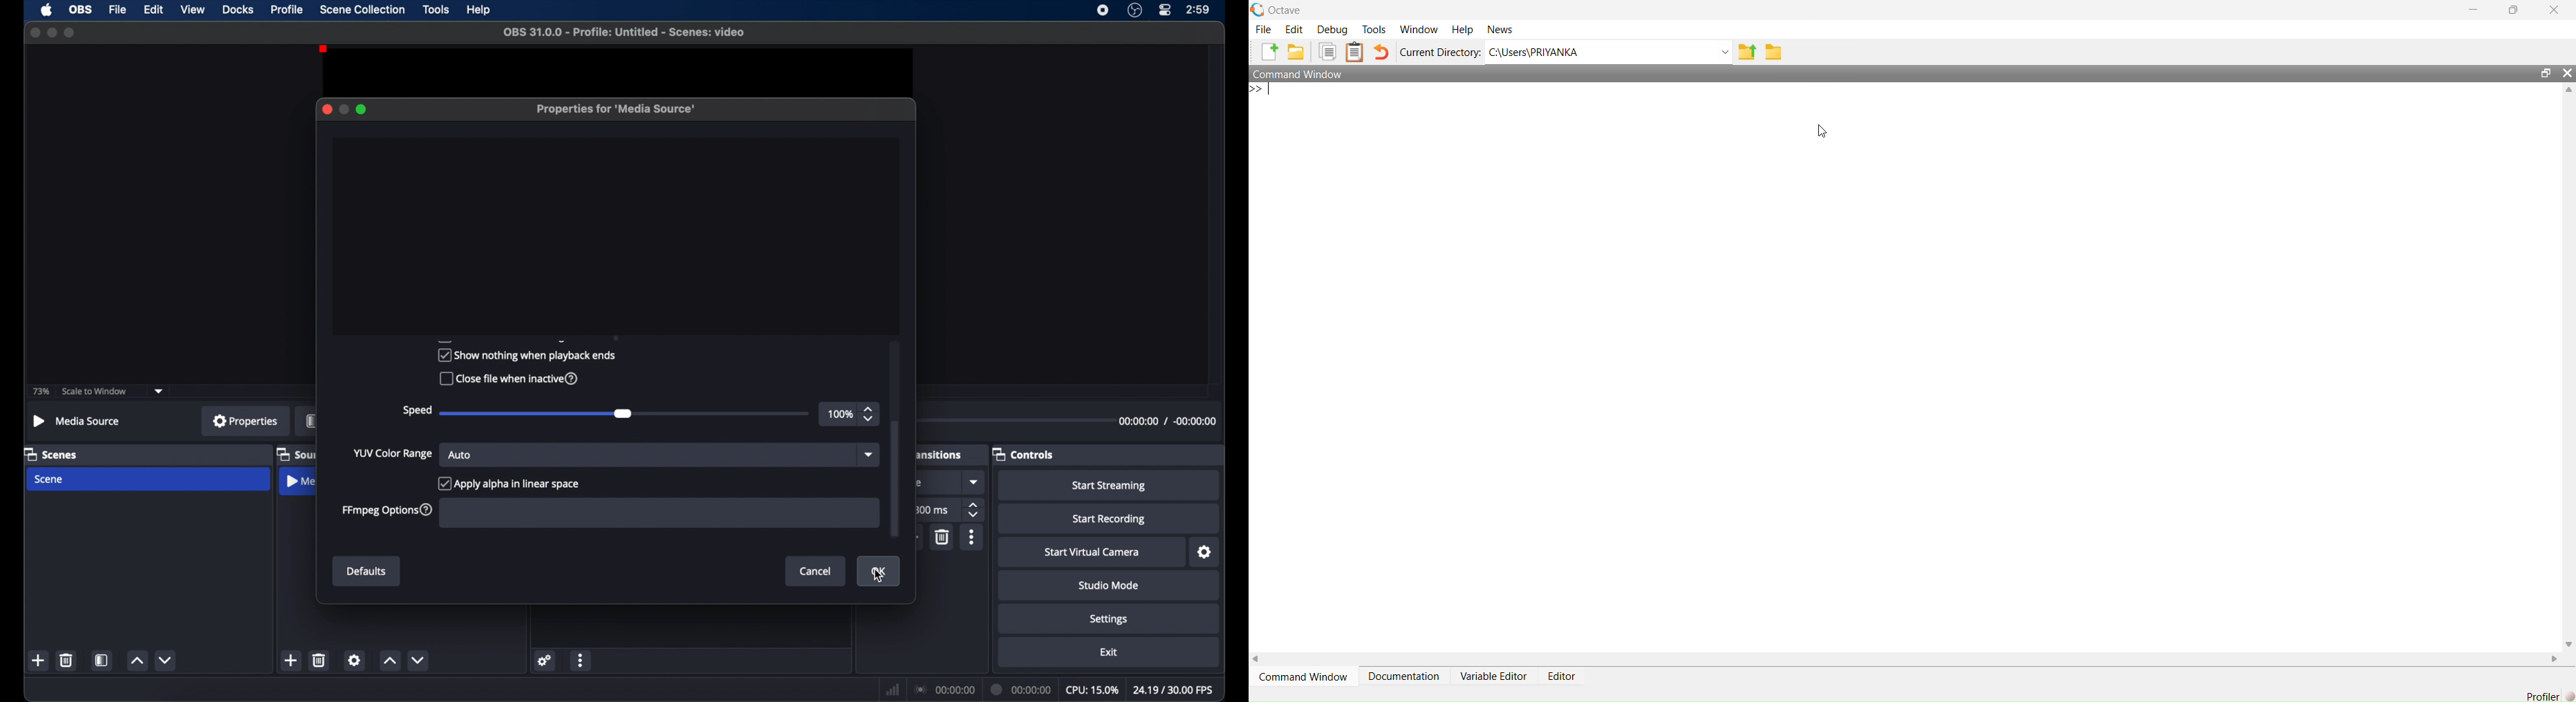  What do you see at coordinates (82, 10) in the screenshot?
I see `ob` at bounding box center [82, 10].